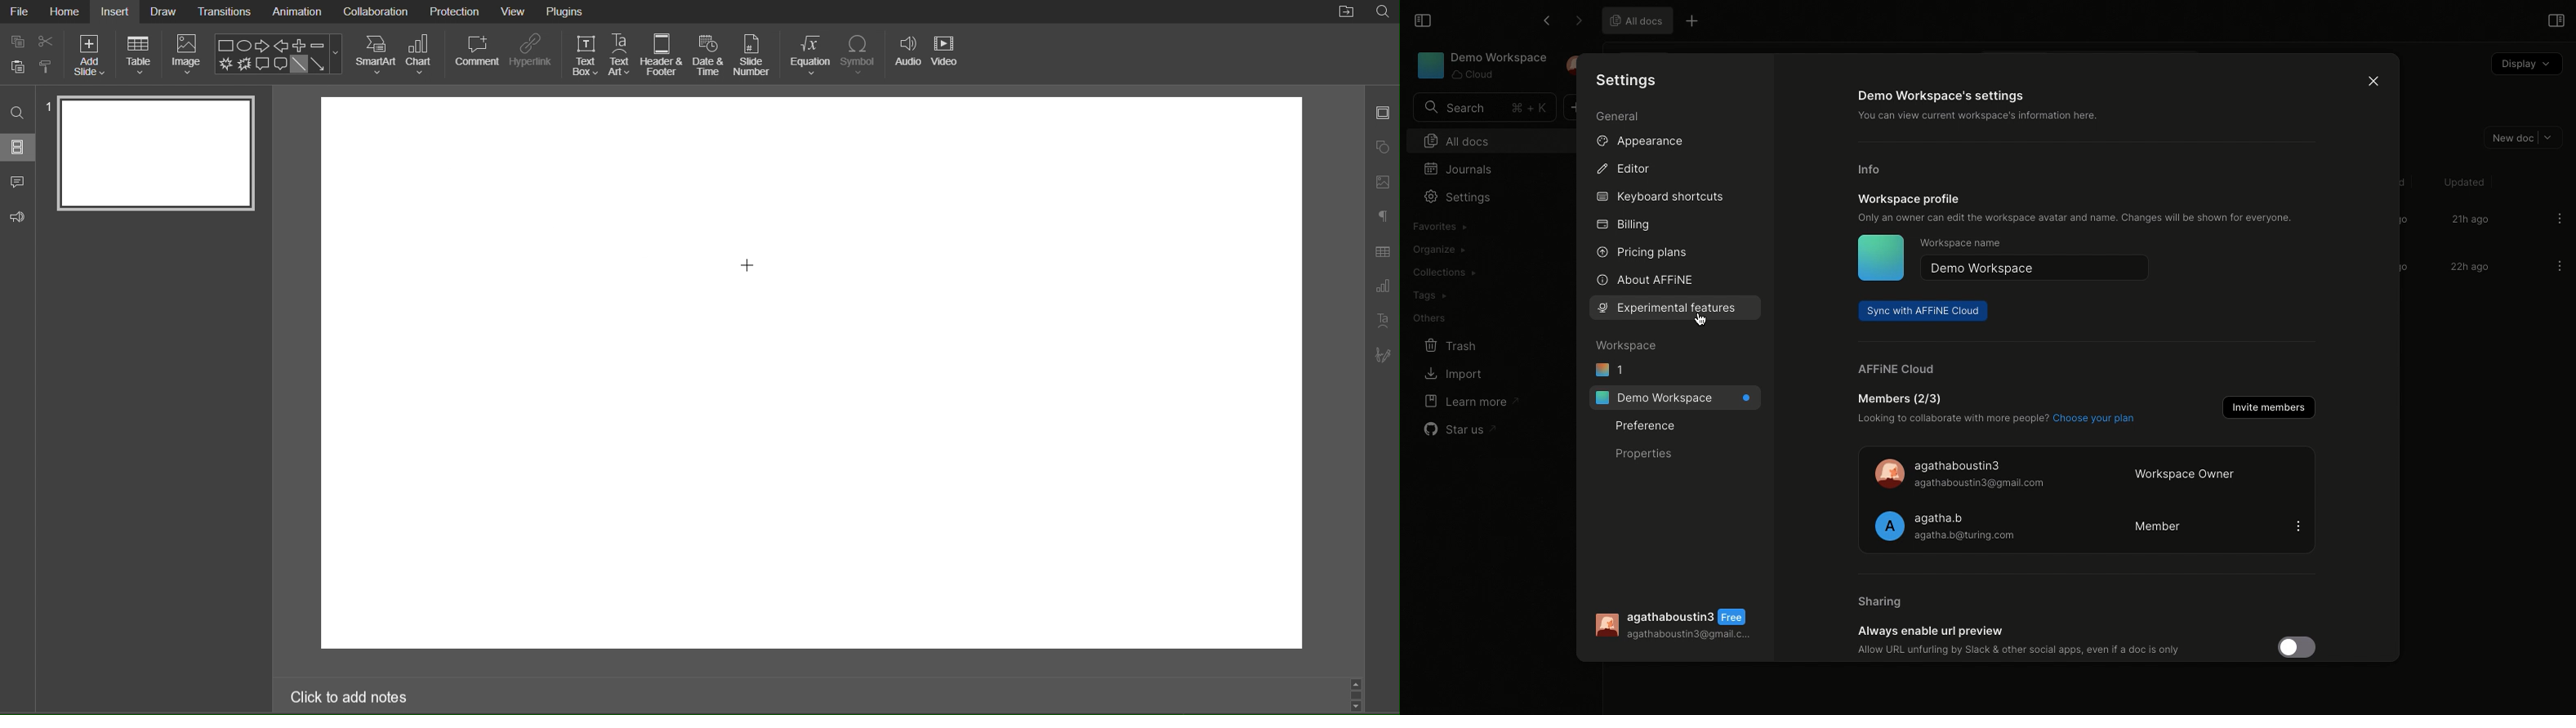 This screenshot has width=2576, height=728. I want to click on TextArt, so click(1383, 320).